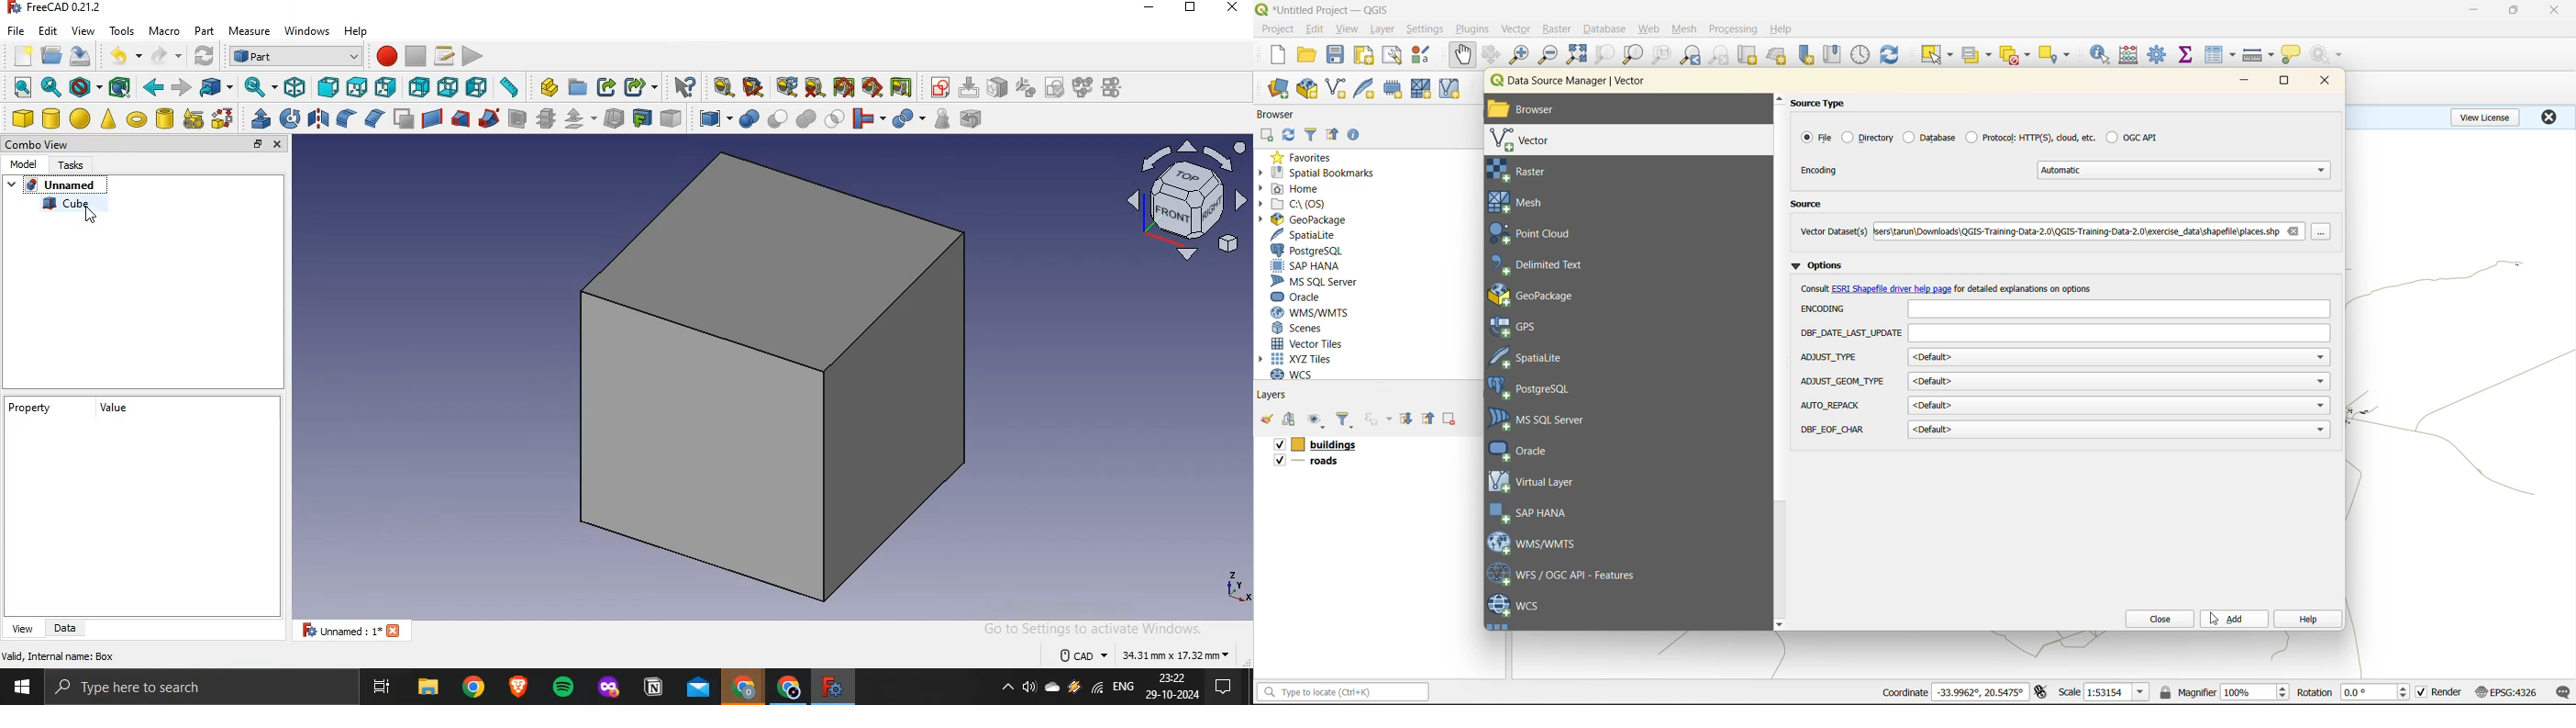  Describe the element at coordinates (1843, 381) in the screenshot. I see `adjust gedm type` at that location.